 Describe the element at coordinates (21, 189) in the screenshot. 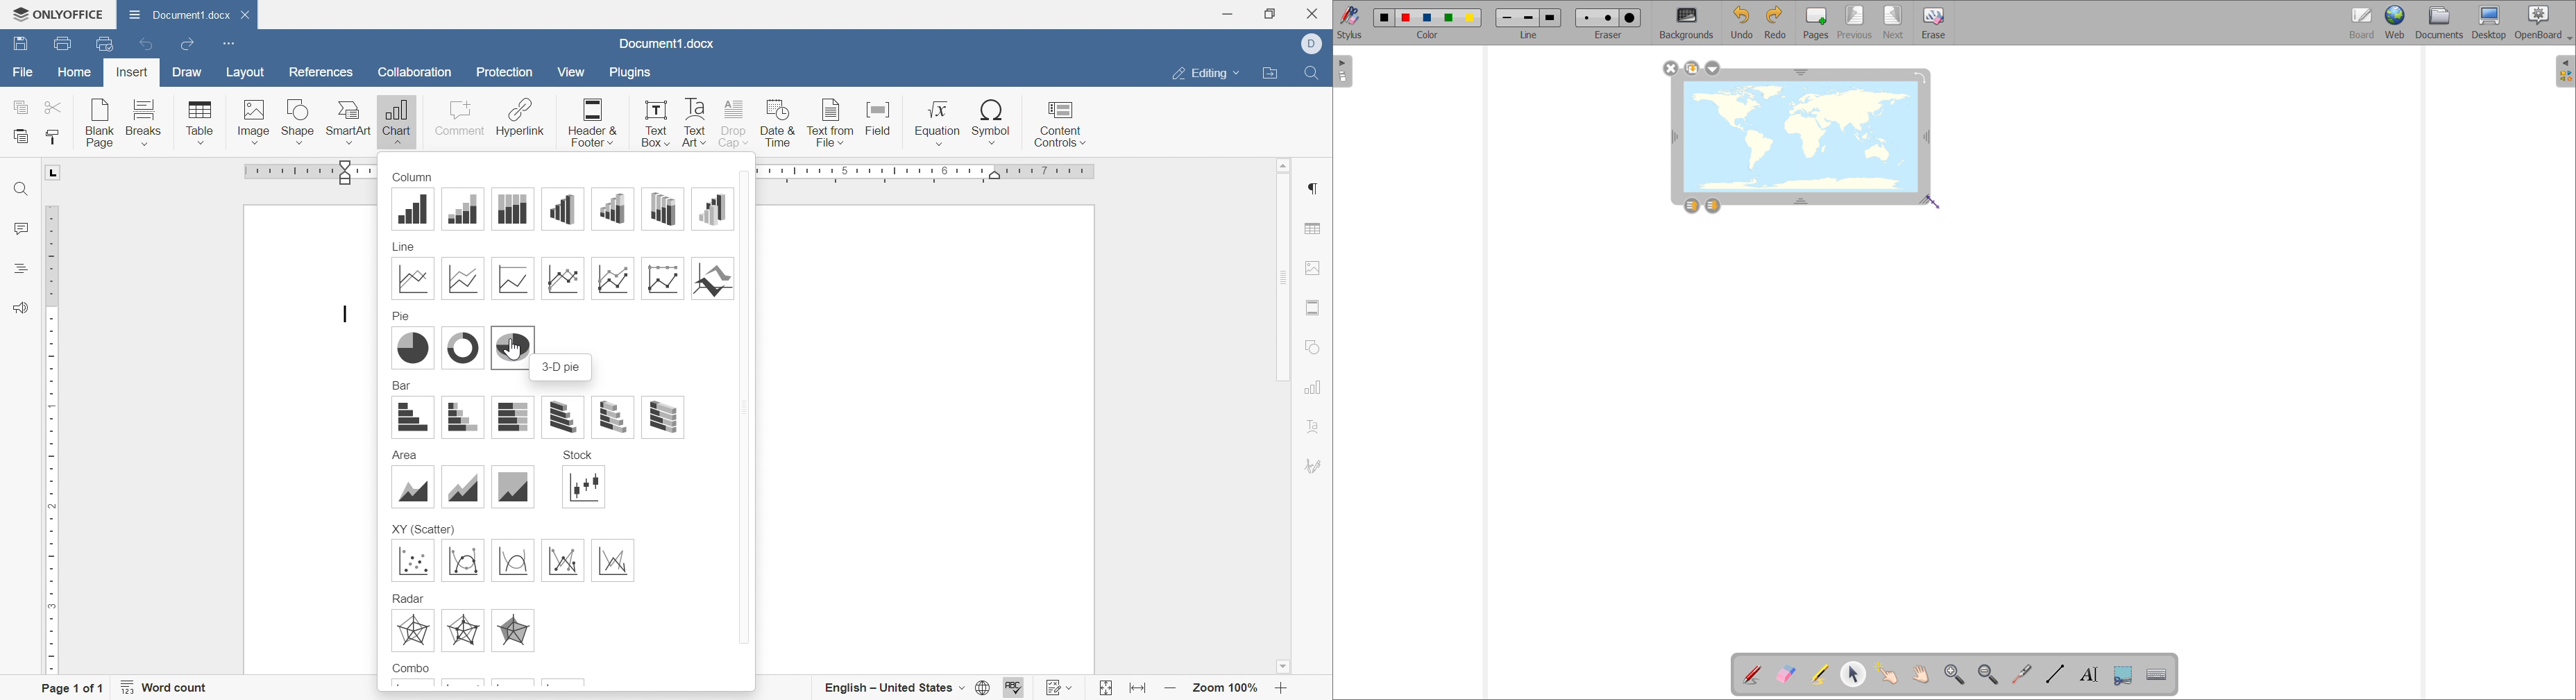

I see `Find` at that location.